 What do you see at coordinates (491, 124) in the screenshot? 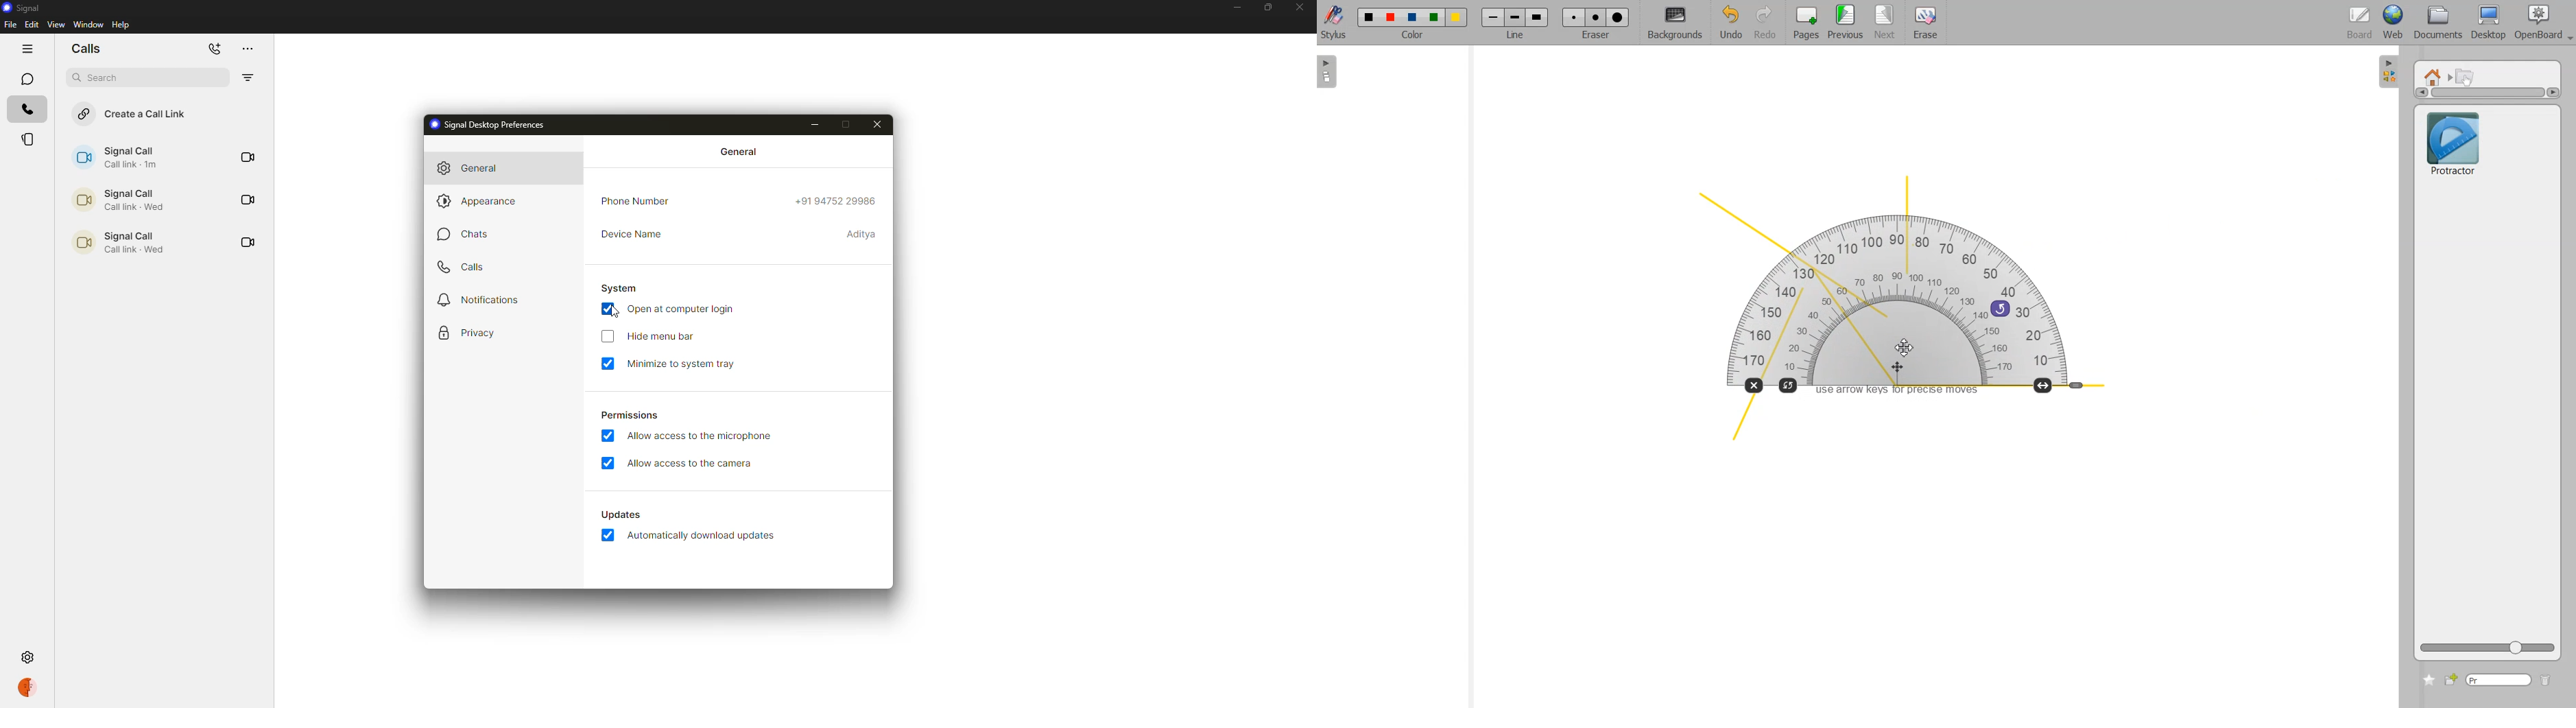
I see `signal desktop preferences` at bounding box center [491, 124].